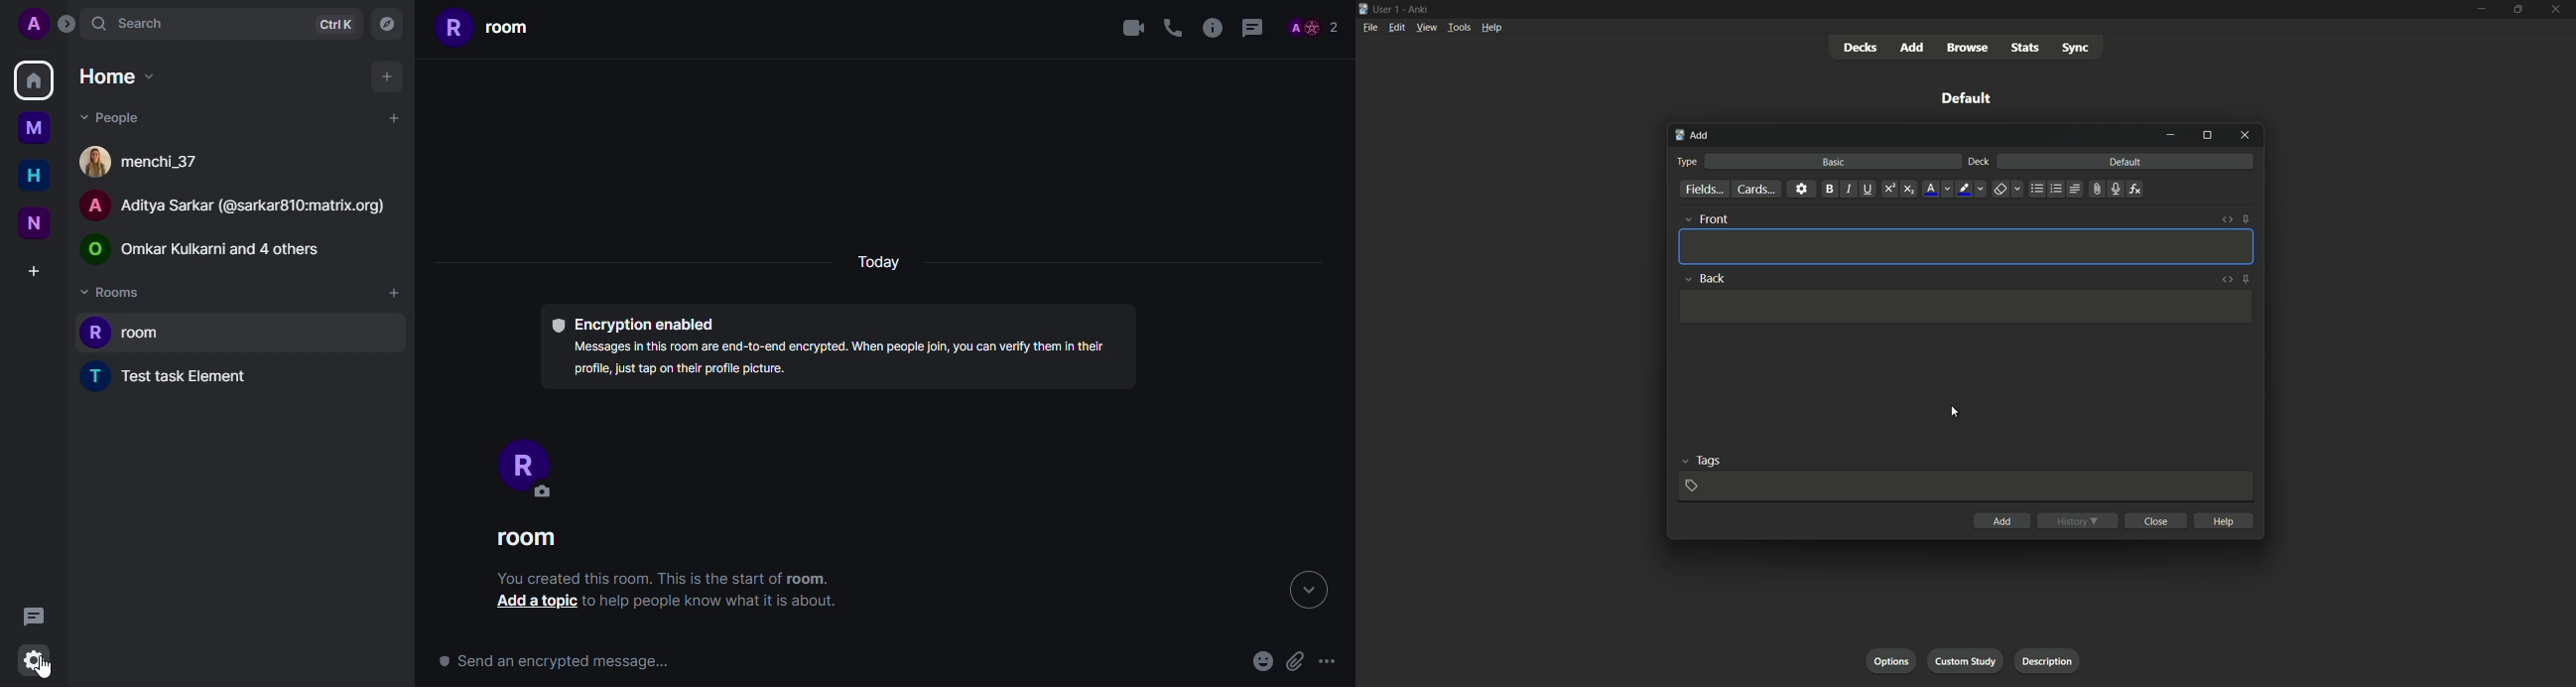 The width and height of the screenshot is (2576, 700). I want to click on threads, so click(35, 617).